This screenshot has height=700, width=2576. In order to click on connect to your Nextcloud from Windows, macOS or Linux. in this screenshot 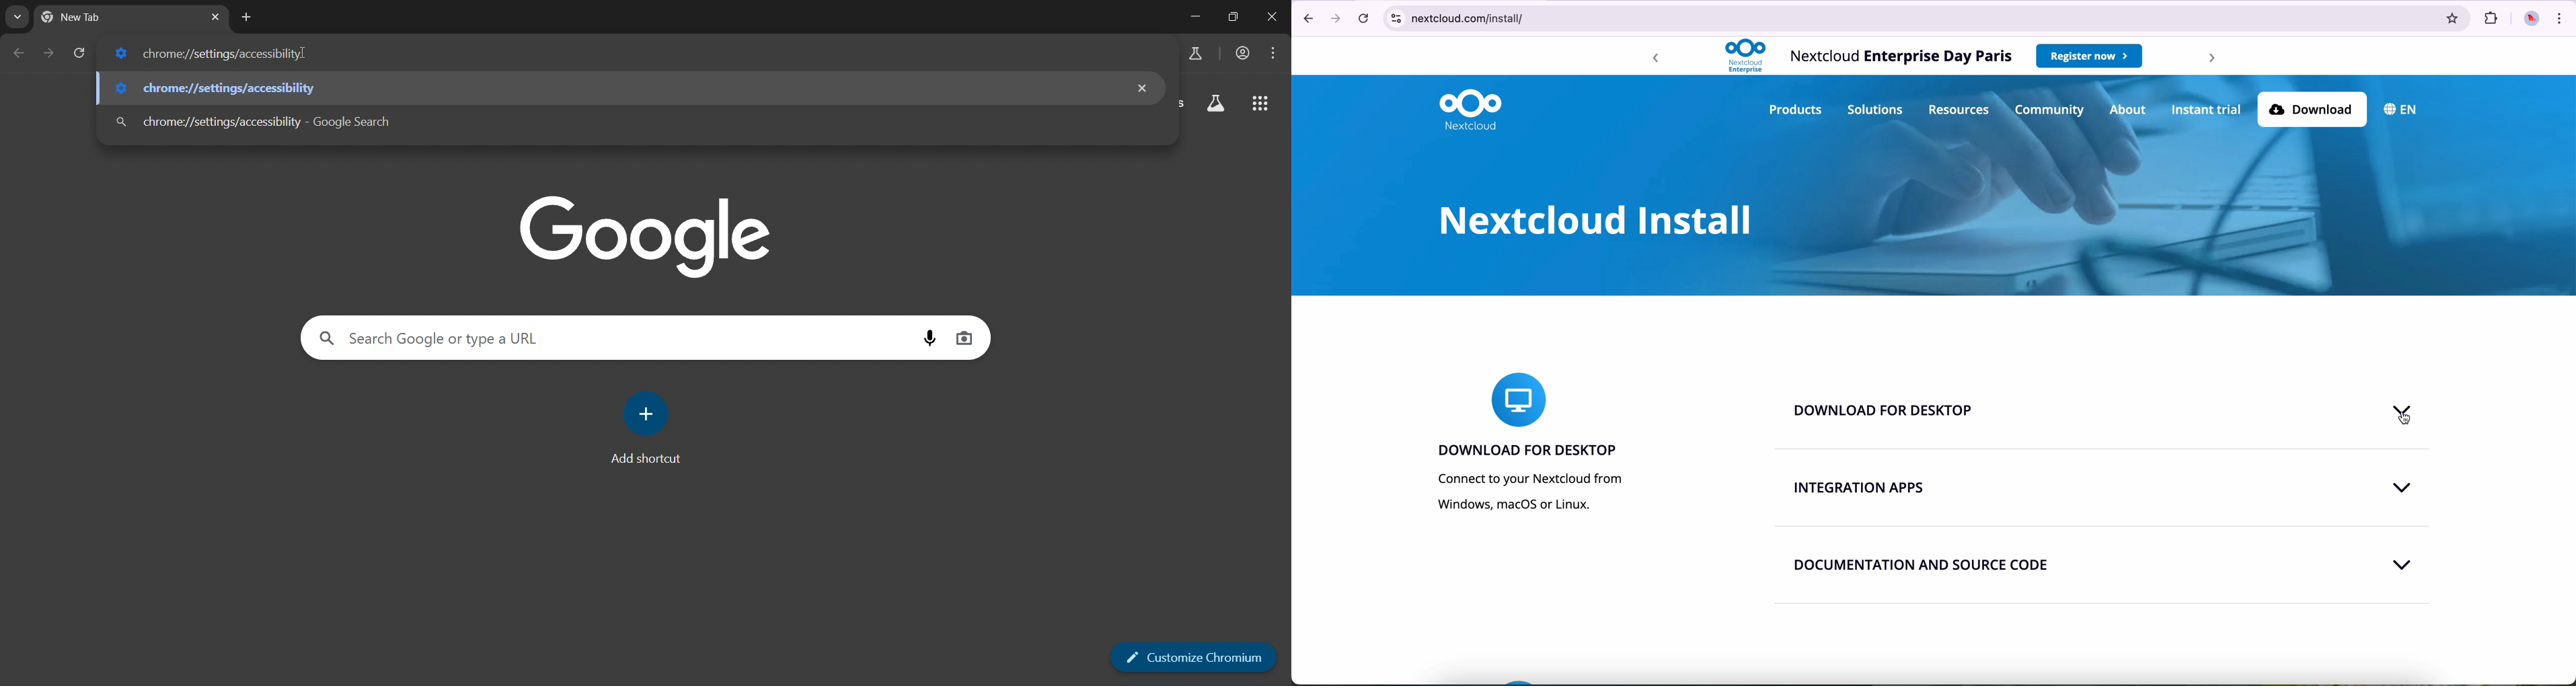, I will do `click(1527, 495)`.